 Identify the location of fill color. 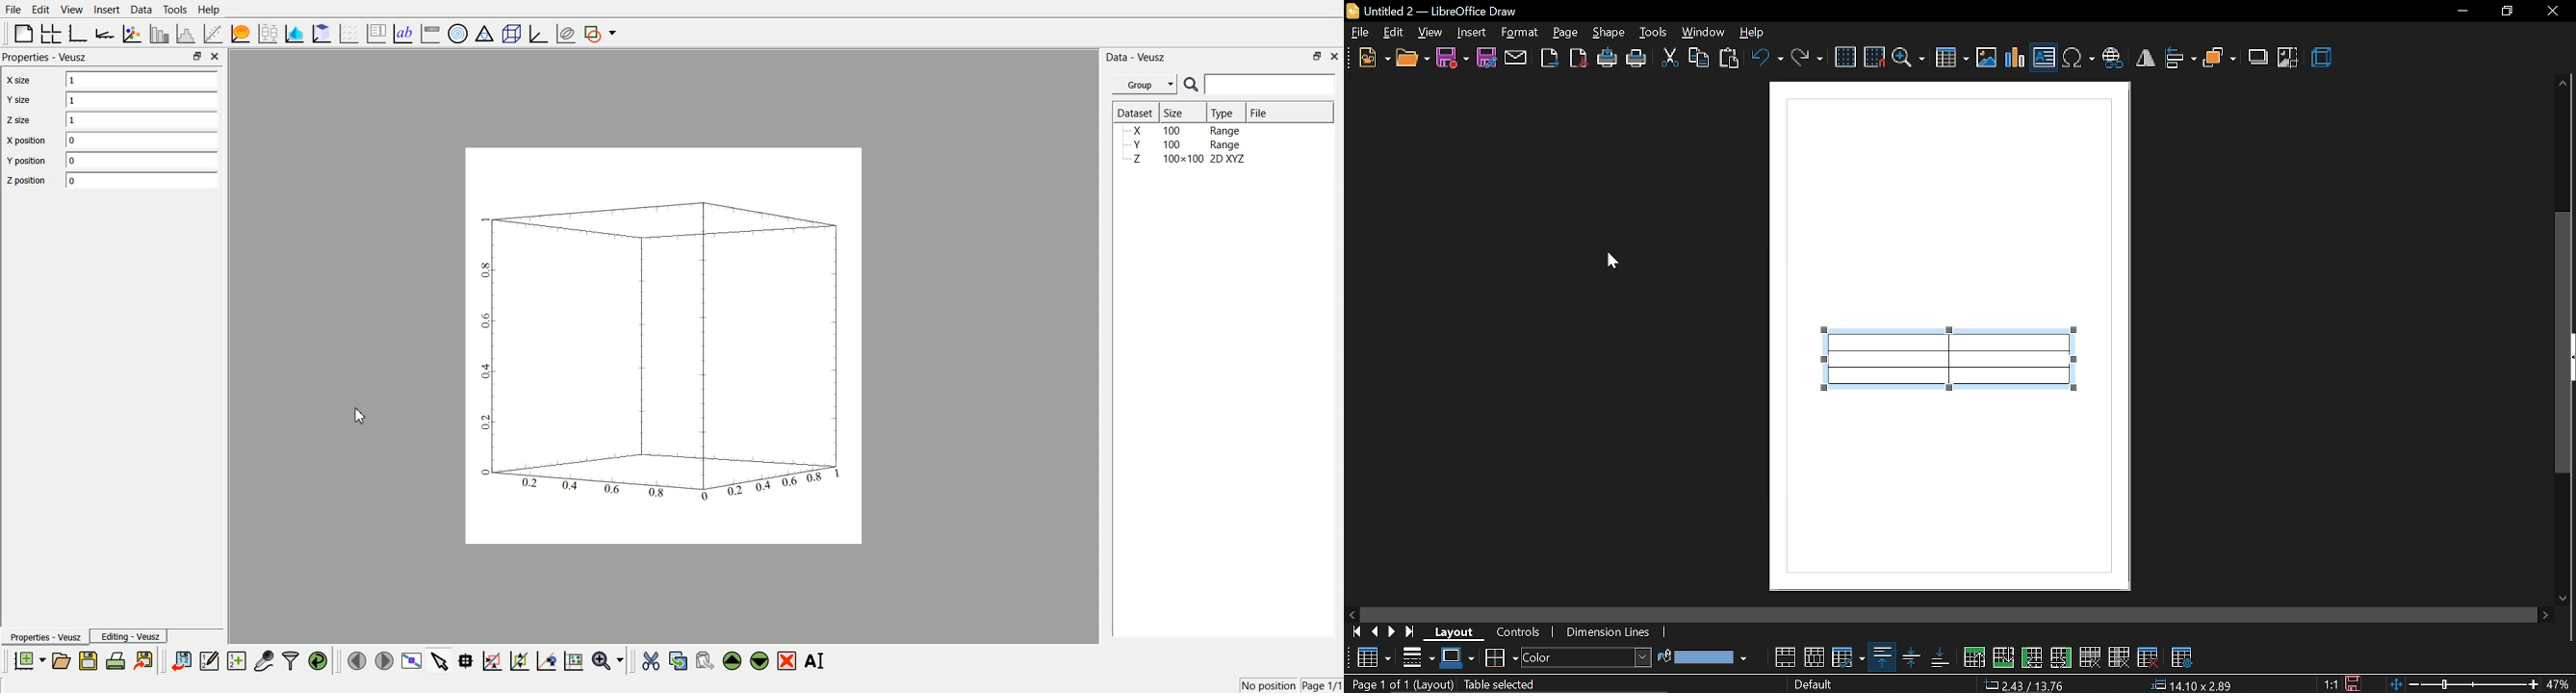
(1702, 655).